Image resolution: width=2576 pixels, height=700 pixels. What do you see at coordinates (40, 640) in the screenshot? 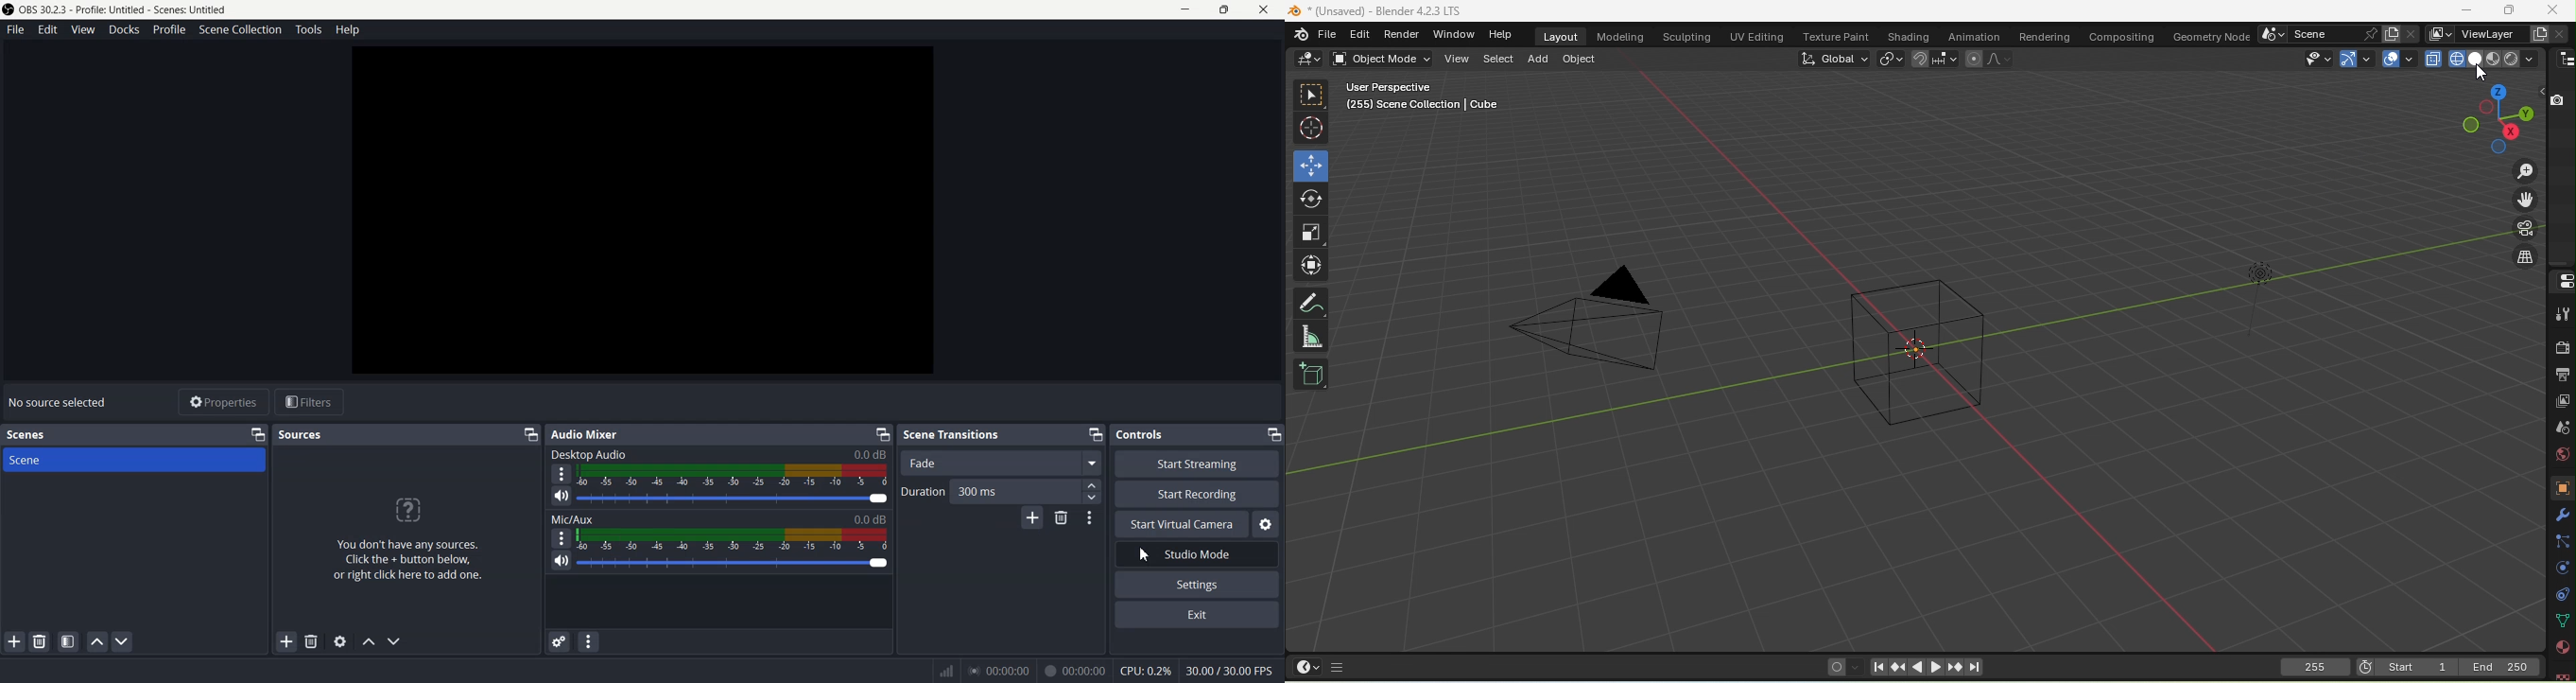
I see `Remove selected batch` at bounding box center [40, 640].